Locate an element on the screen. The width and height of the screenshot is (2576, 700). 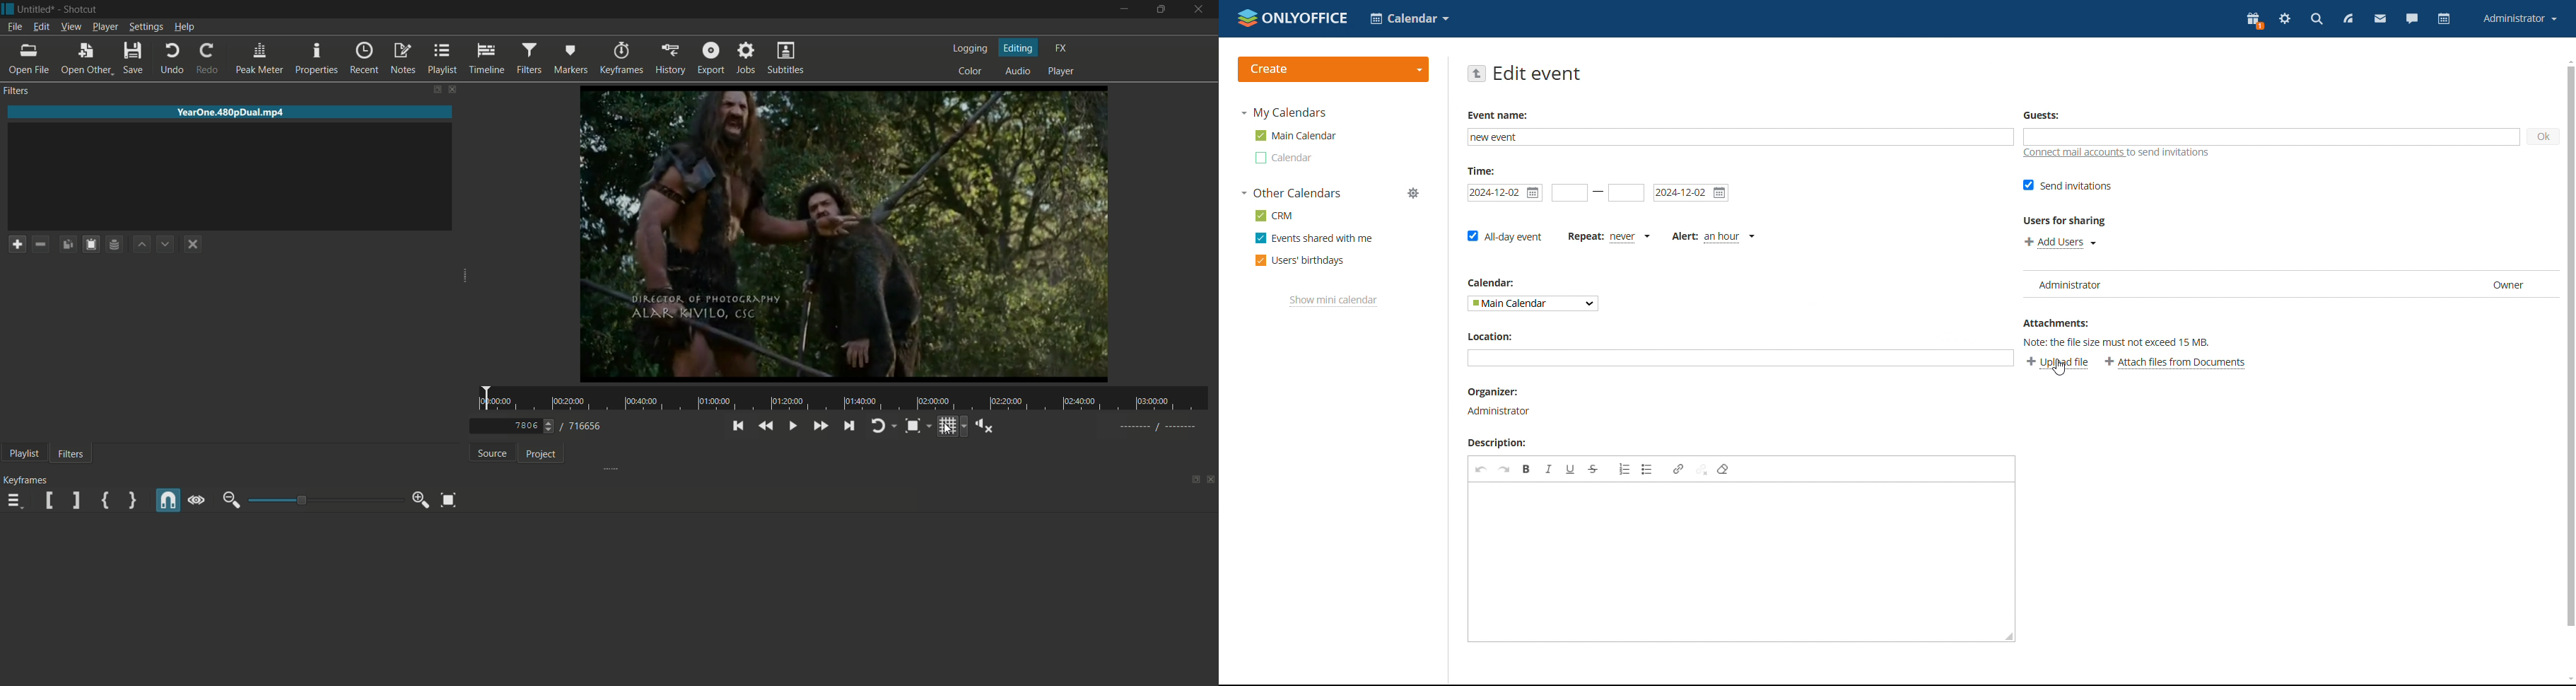
insert/remove numbered list is located at coordinates (1624, 469).